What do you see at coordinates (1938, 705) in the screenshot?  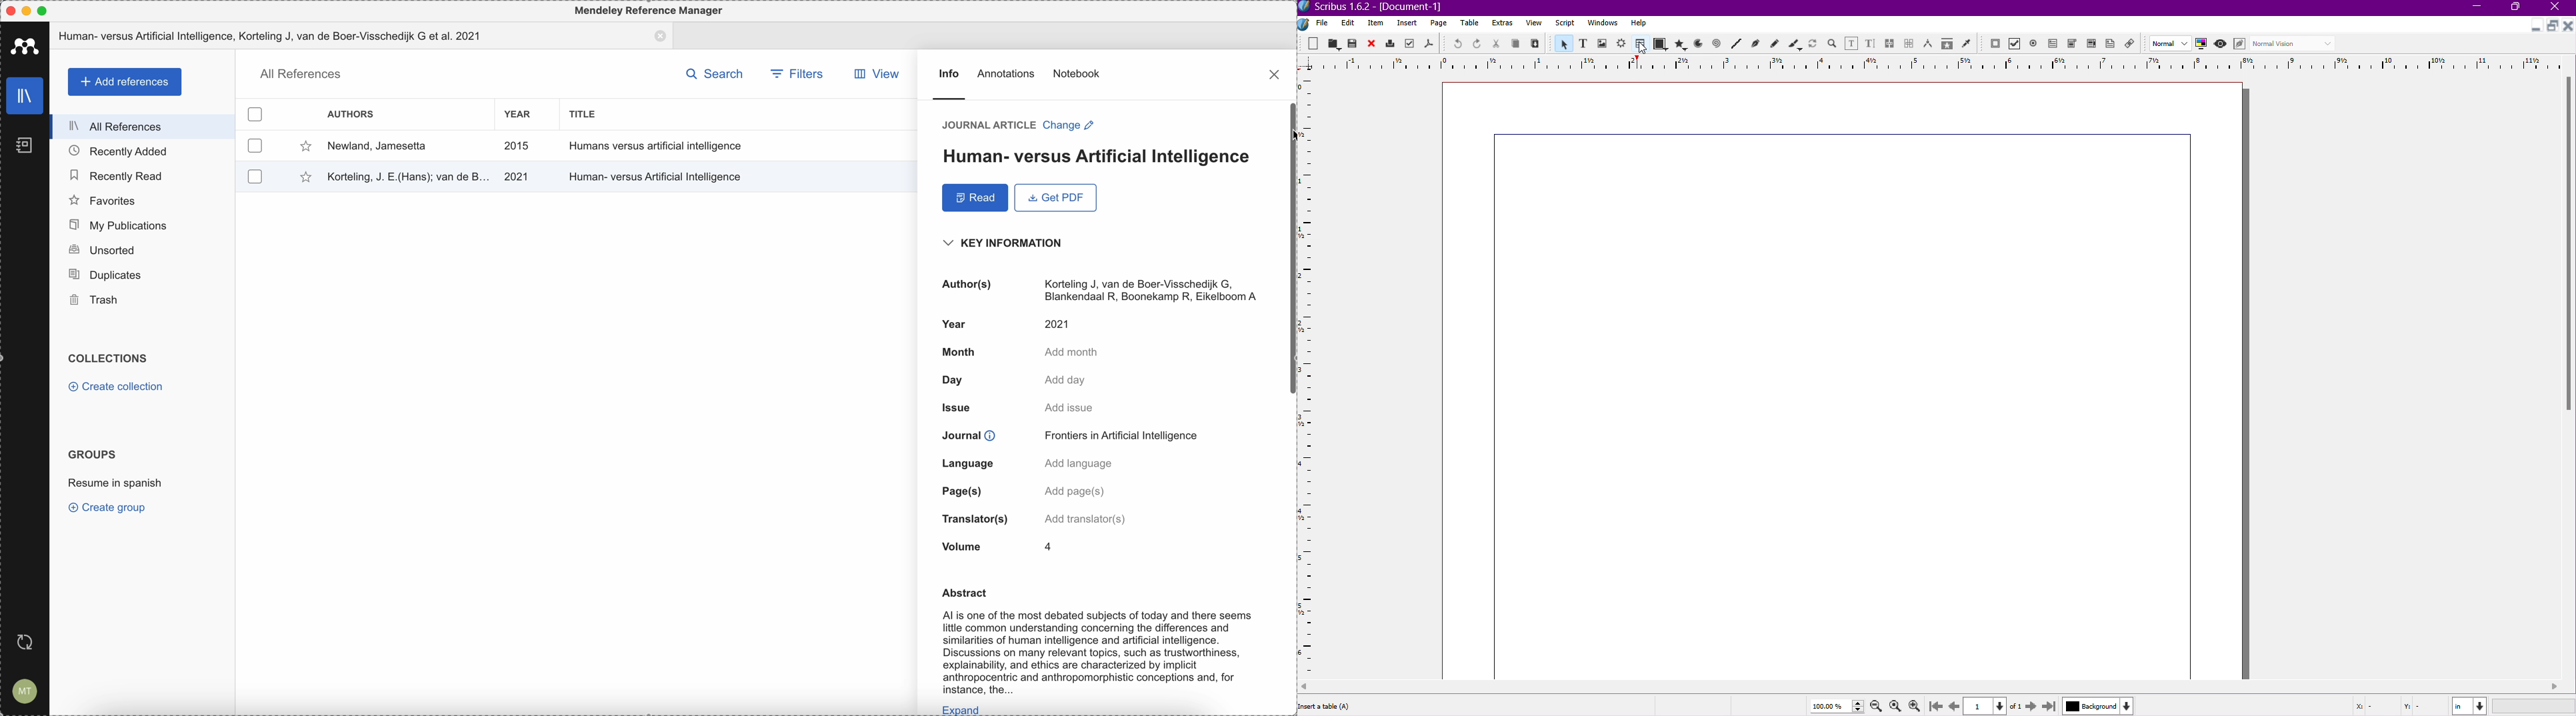 I see `Go to First Page` at bounding box center [1938, 705].